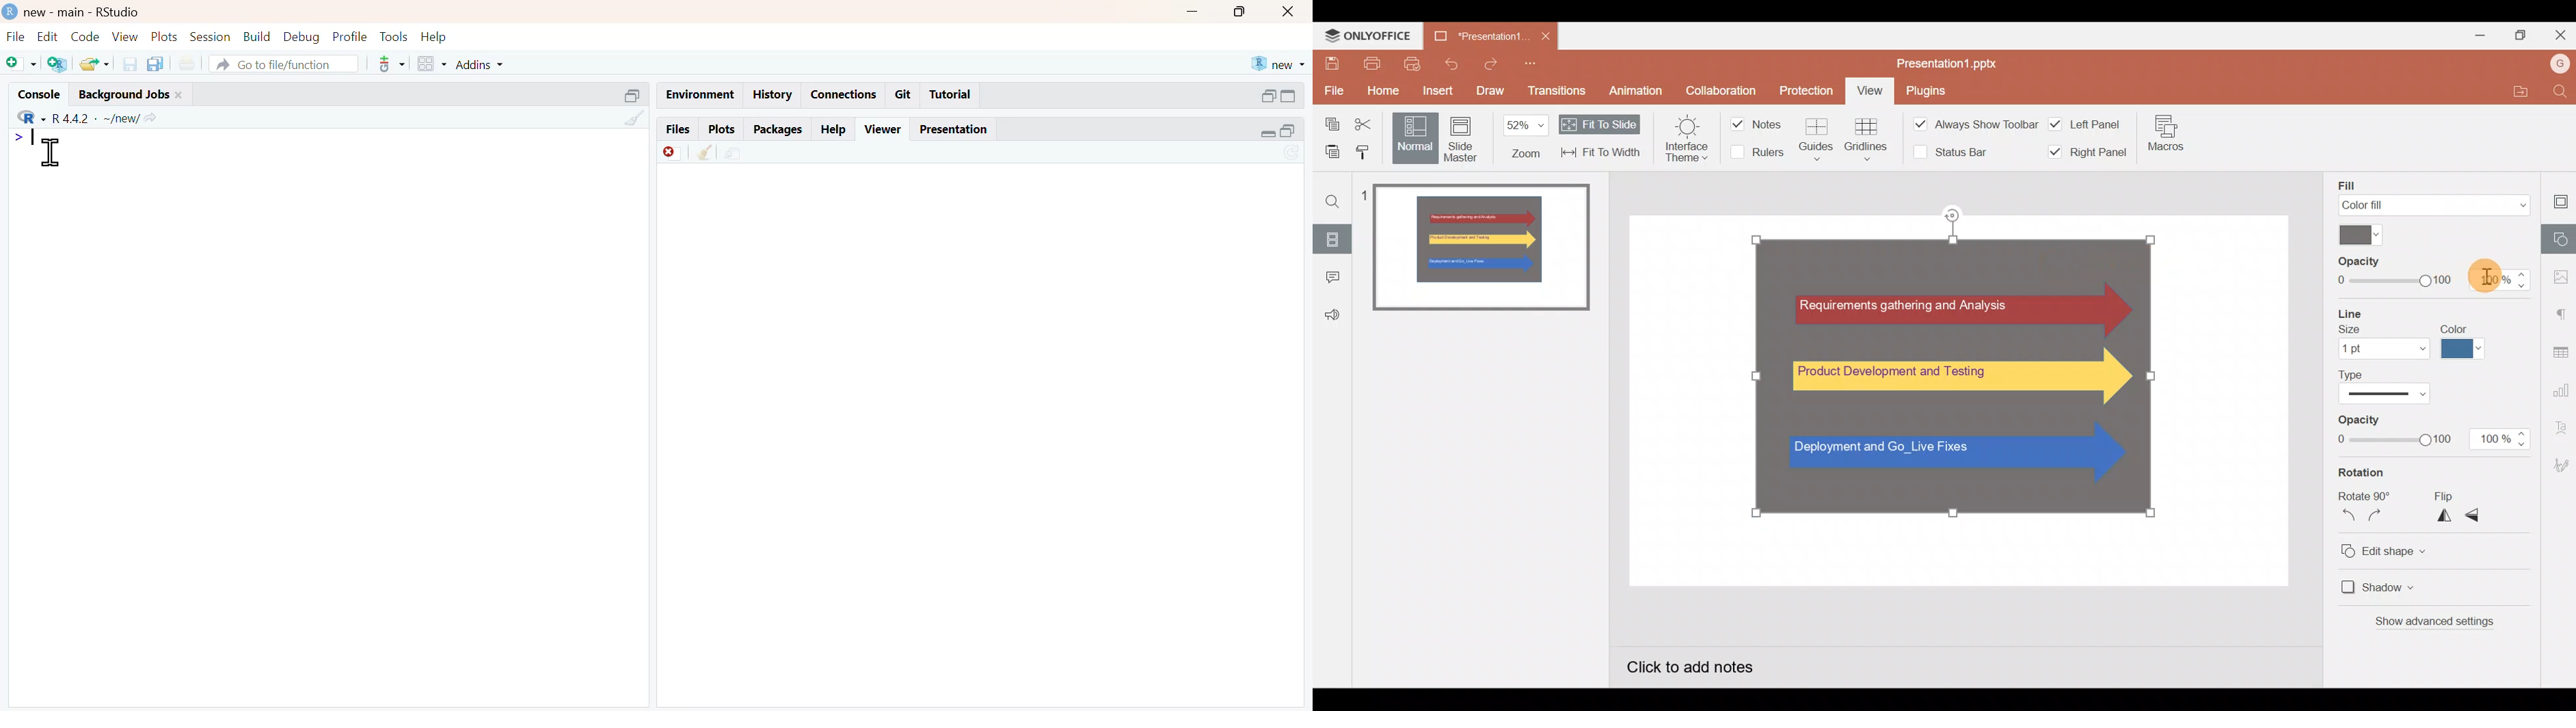 This screenshot has width=2576, height=728. I want to click on clear console, so click(706, 152).